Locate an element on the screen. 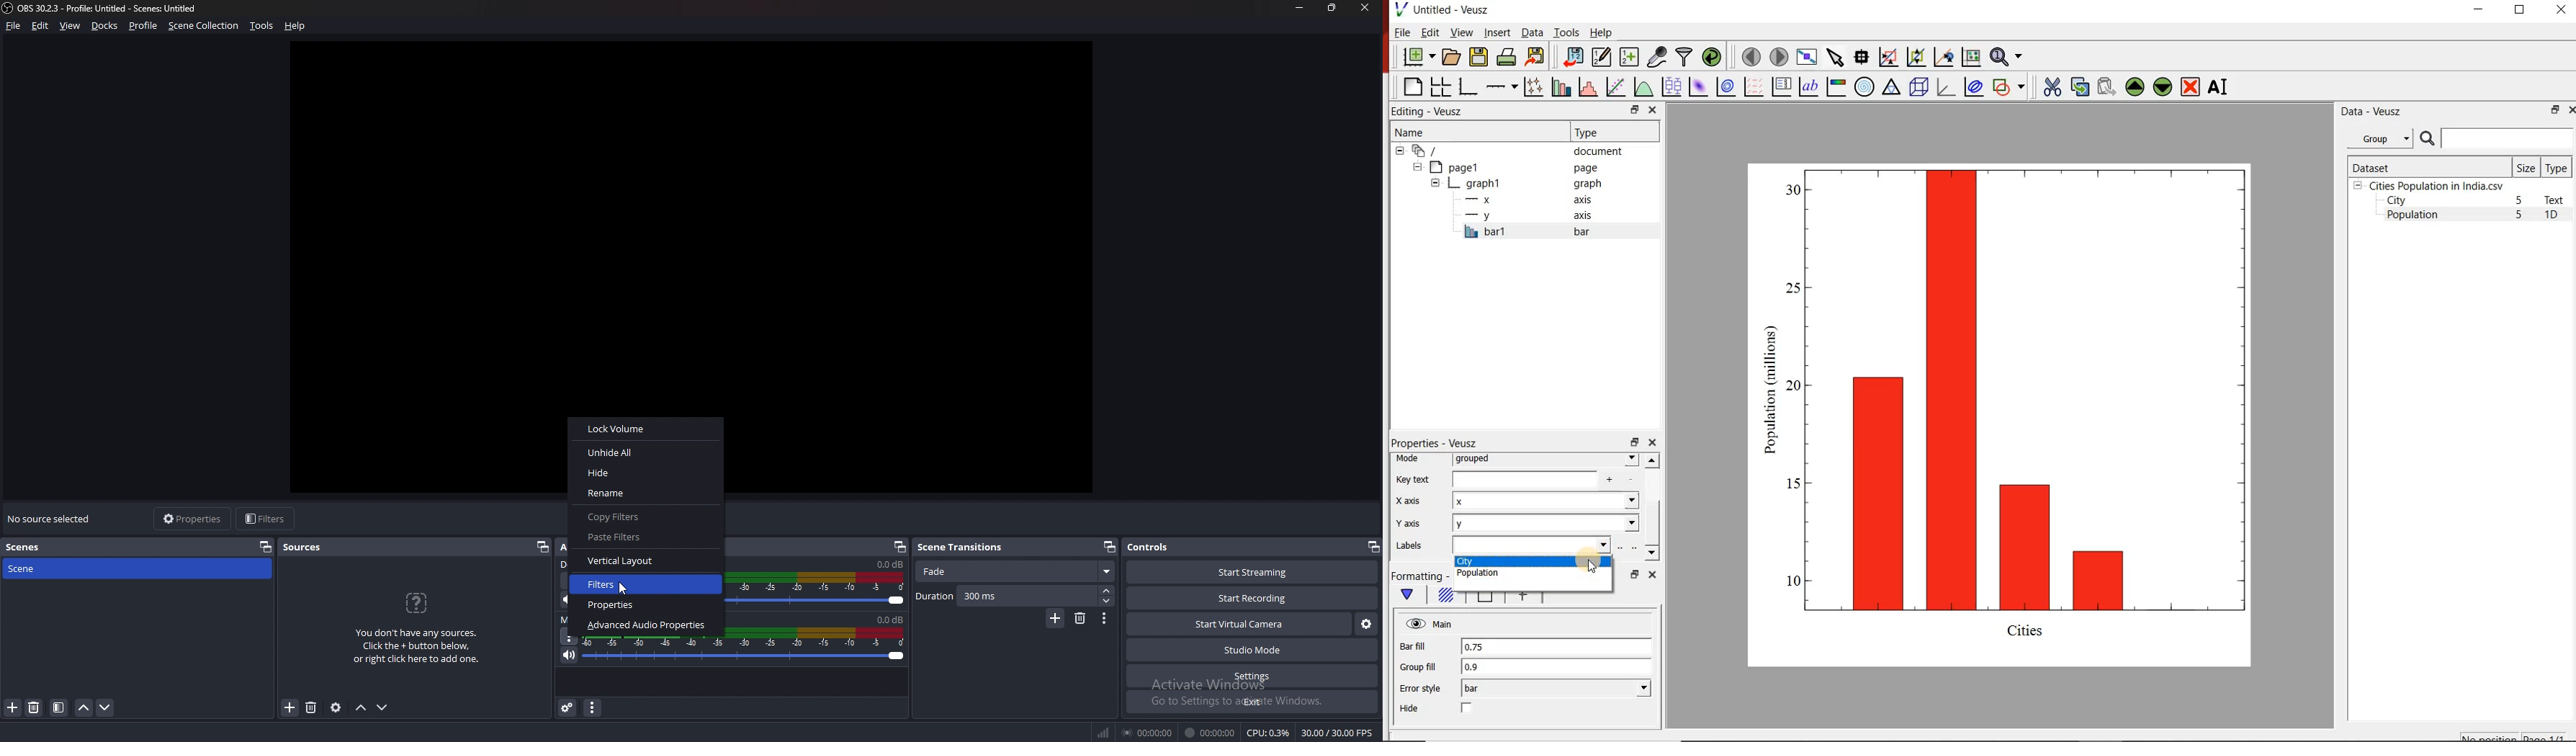  controls is located at coordinates (1154, 547).